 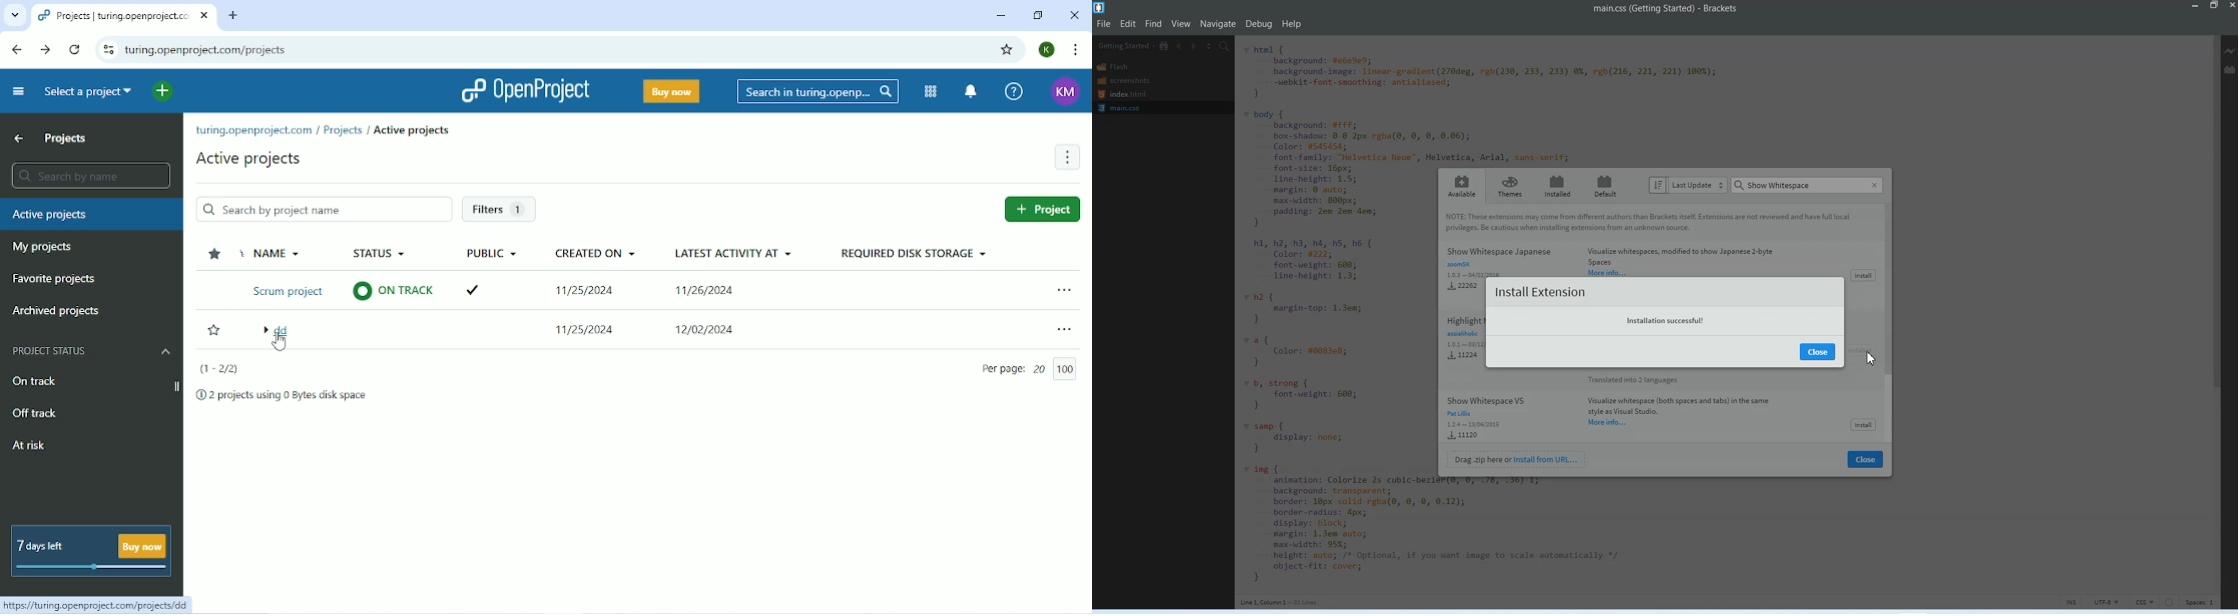 I want to click on Off track, so click(x=32, y=414).